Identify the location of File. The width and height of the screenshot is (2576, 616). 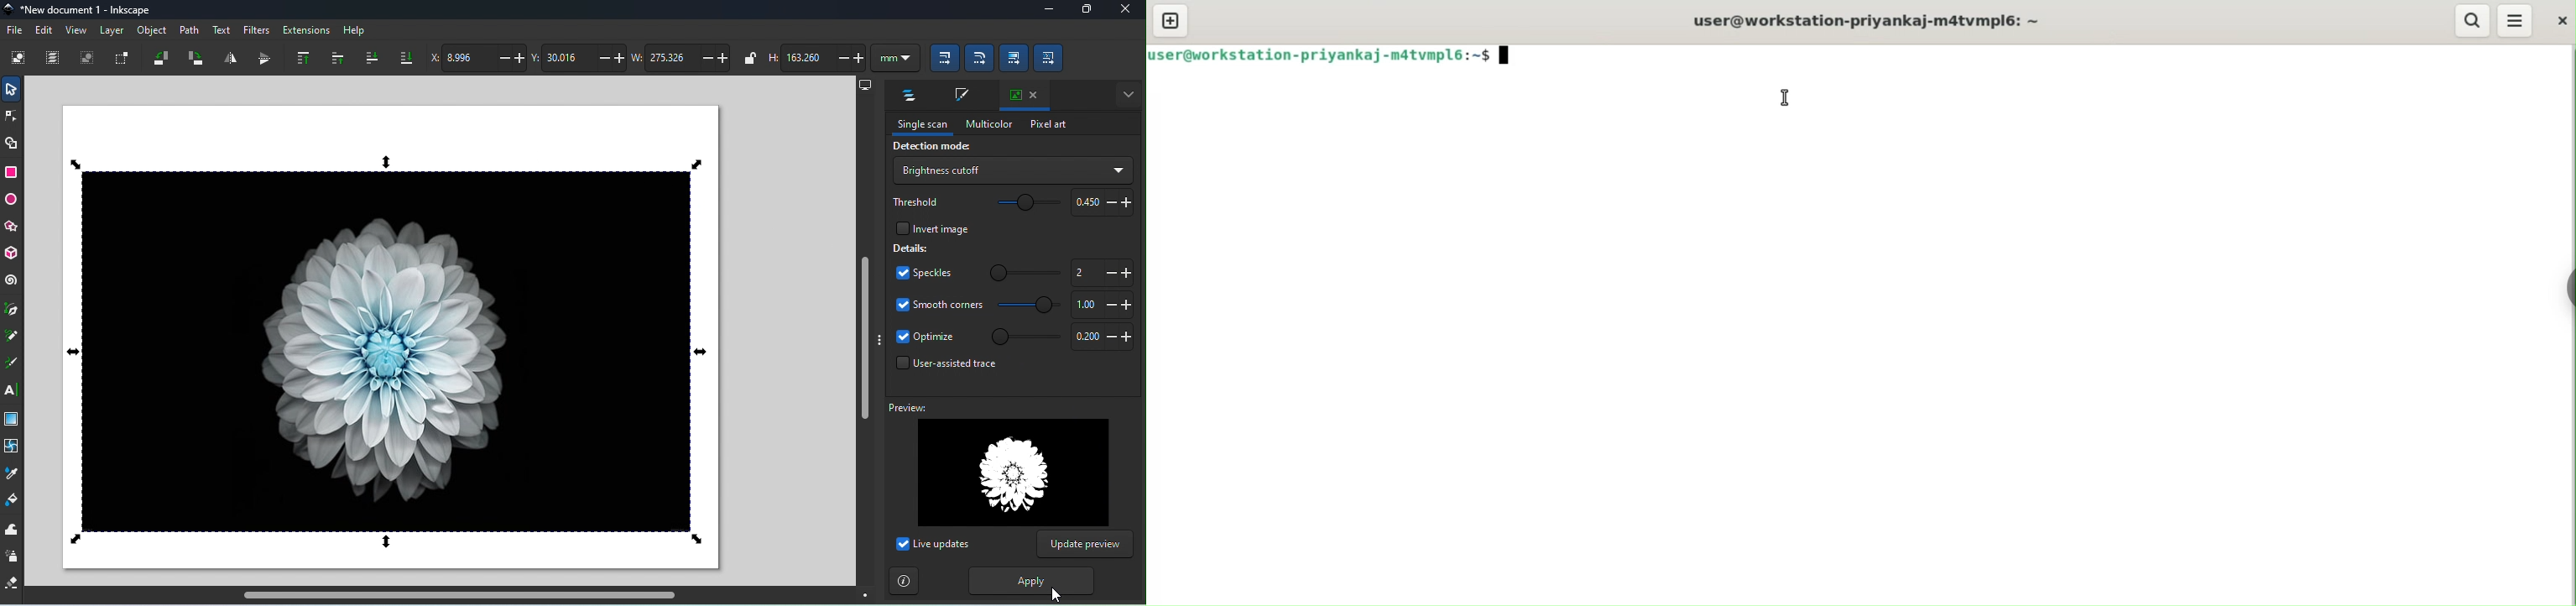
(14, 29).